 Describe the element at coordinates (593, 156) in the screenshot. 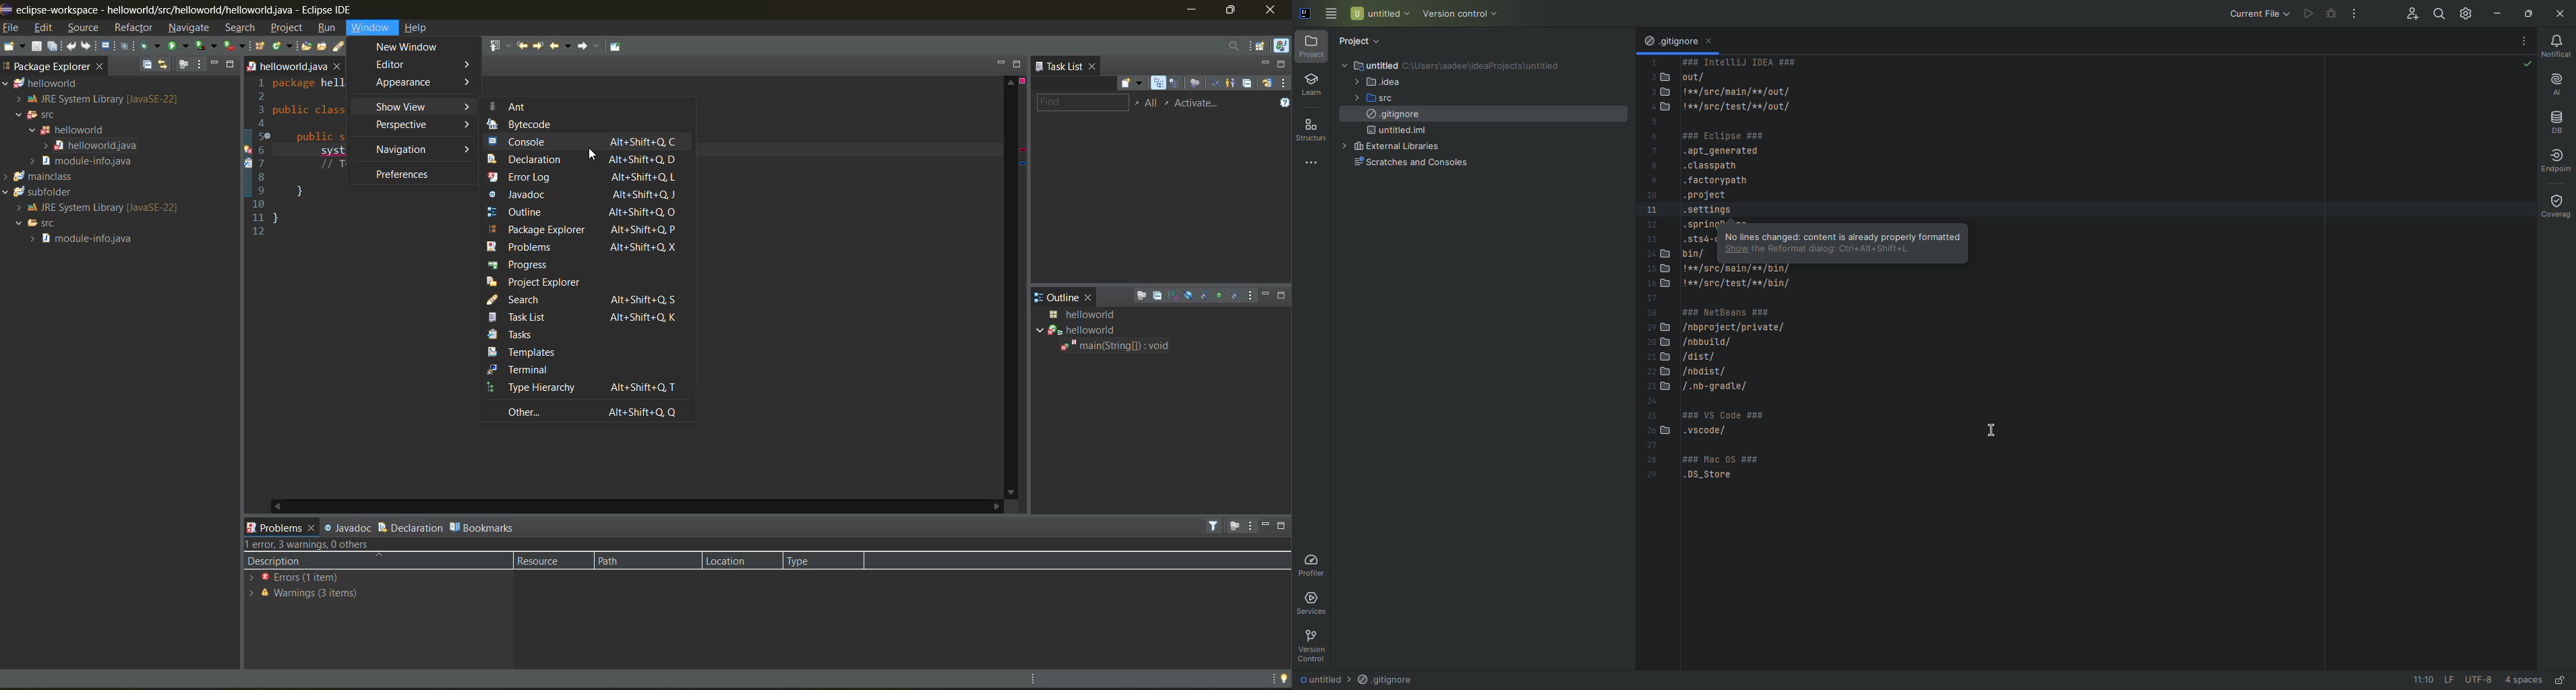

I see `cursor` at that location.